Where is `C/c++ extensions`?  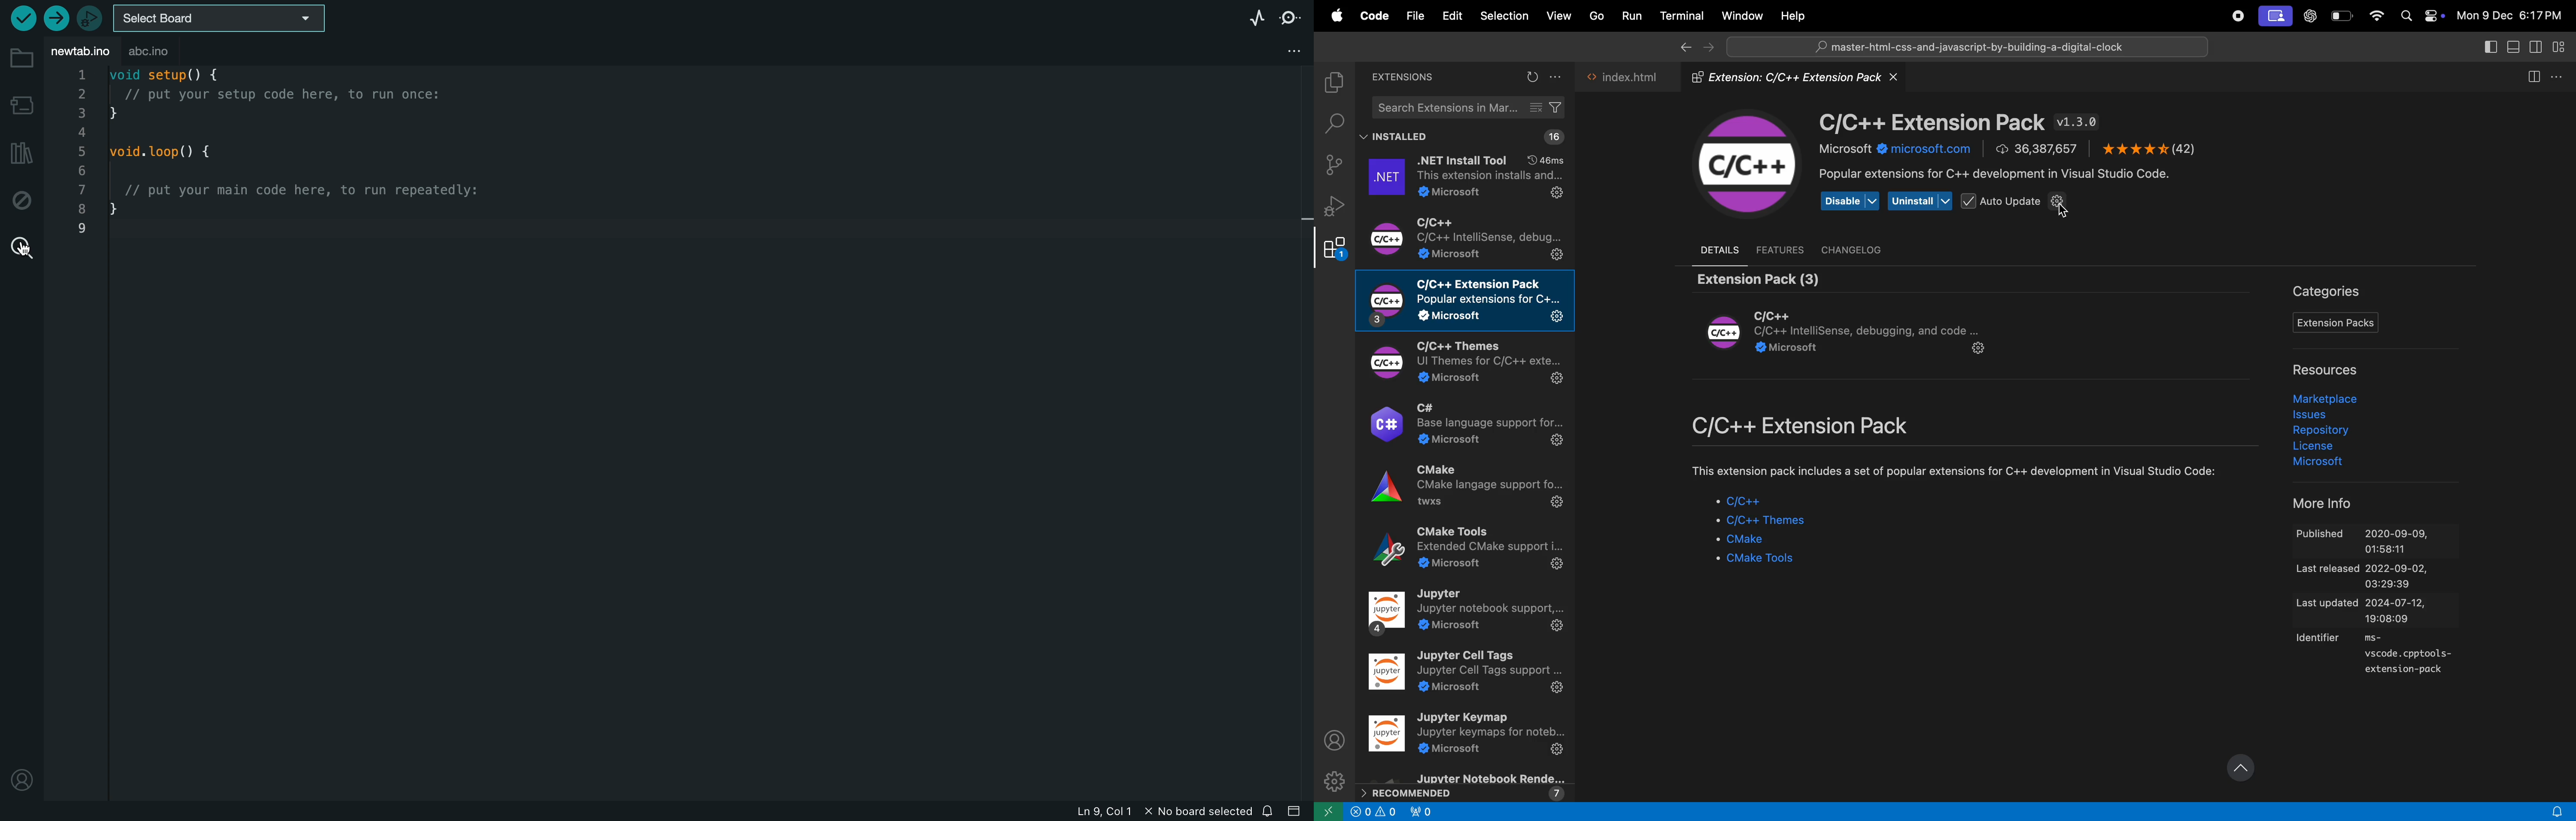 C/c++ extensions is located at coordinates (1824, 428).